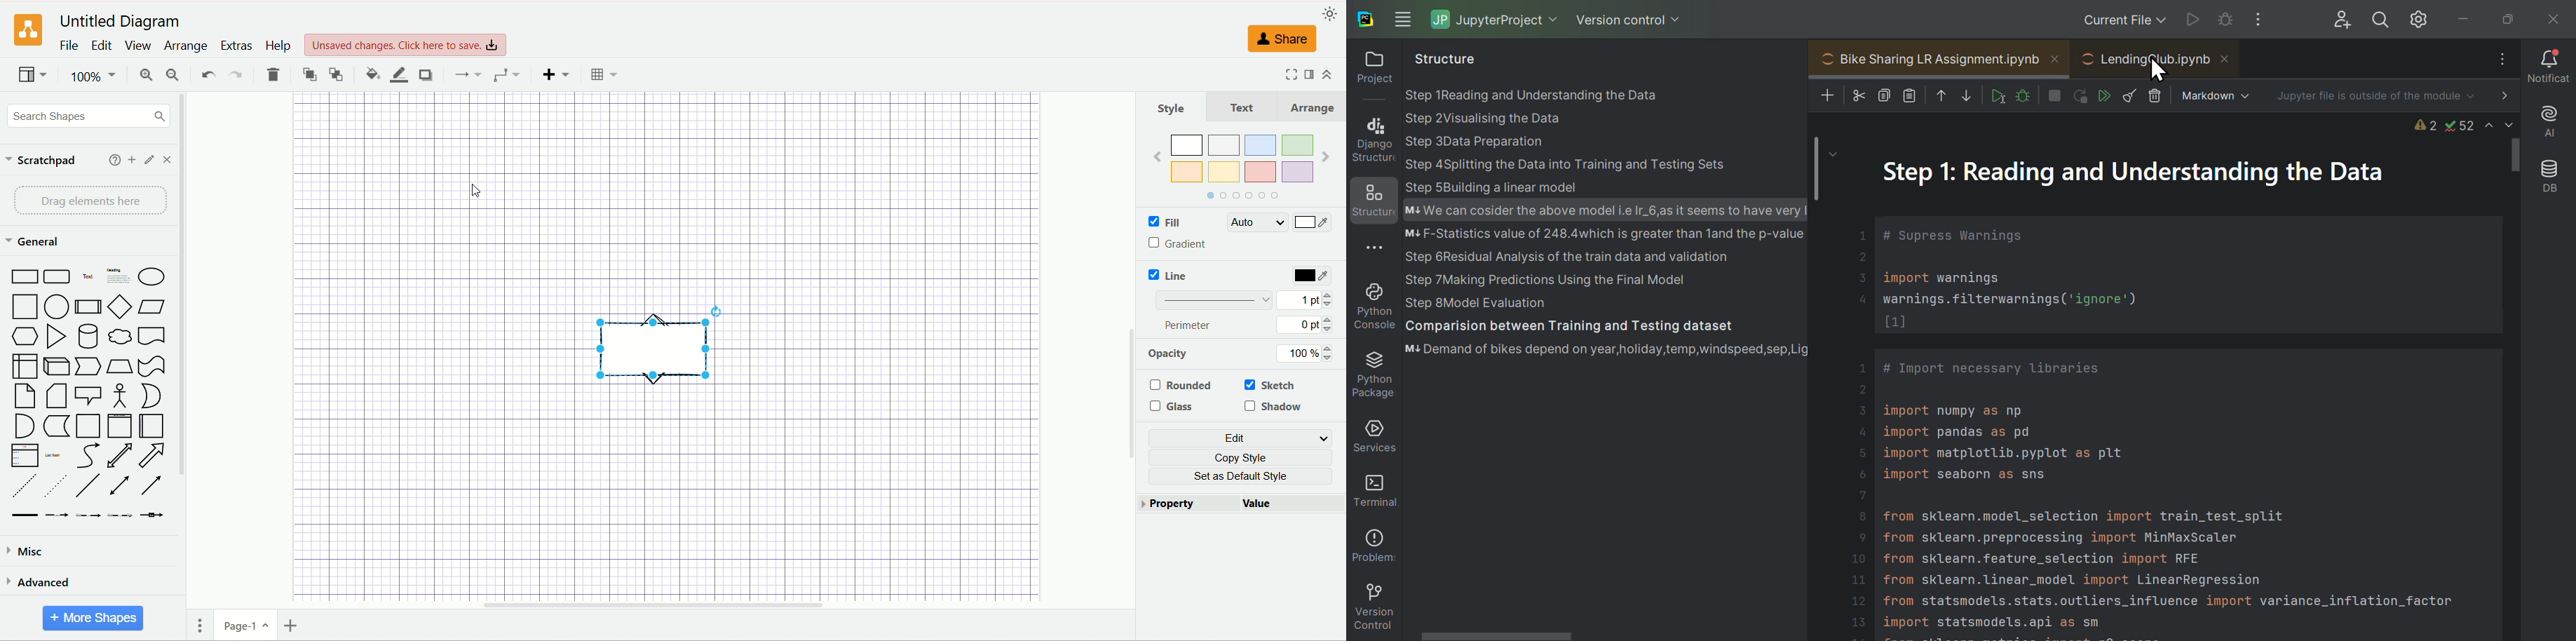  What do you see at coordinates (2461, 129) in the screenshot?
I see `Problems` at bounding box center [2461, 129].